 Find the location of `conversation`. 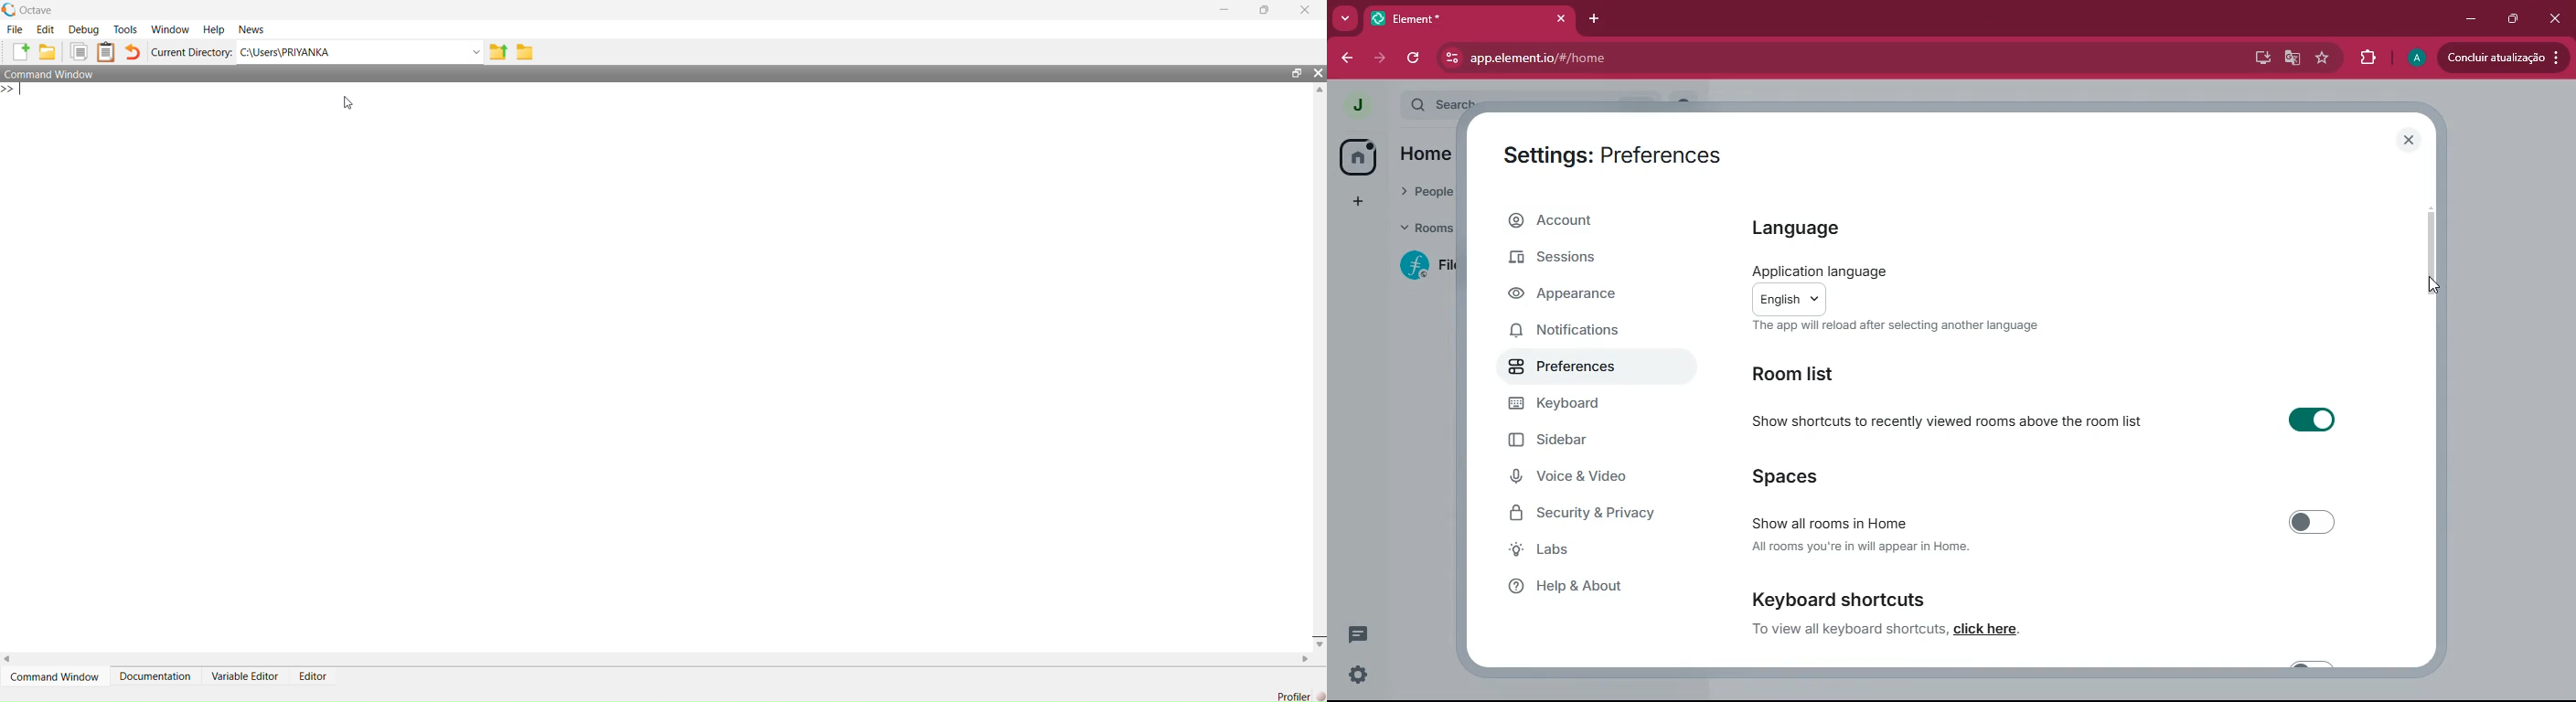

conversation is located at coordinates (1356, 634).